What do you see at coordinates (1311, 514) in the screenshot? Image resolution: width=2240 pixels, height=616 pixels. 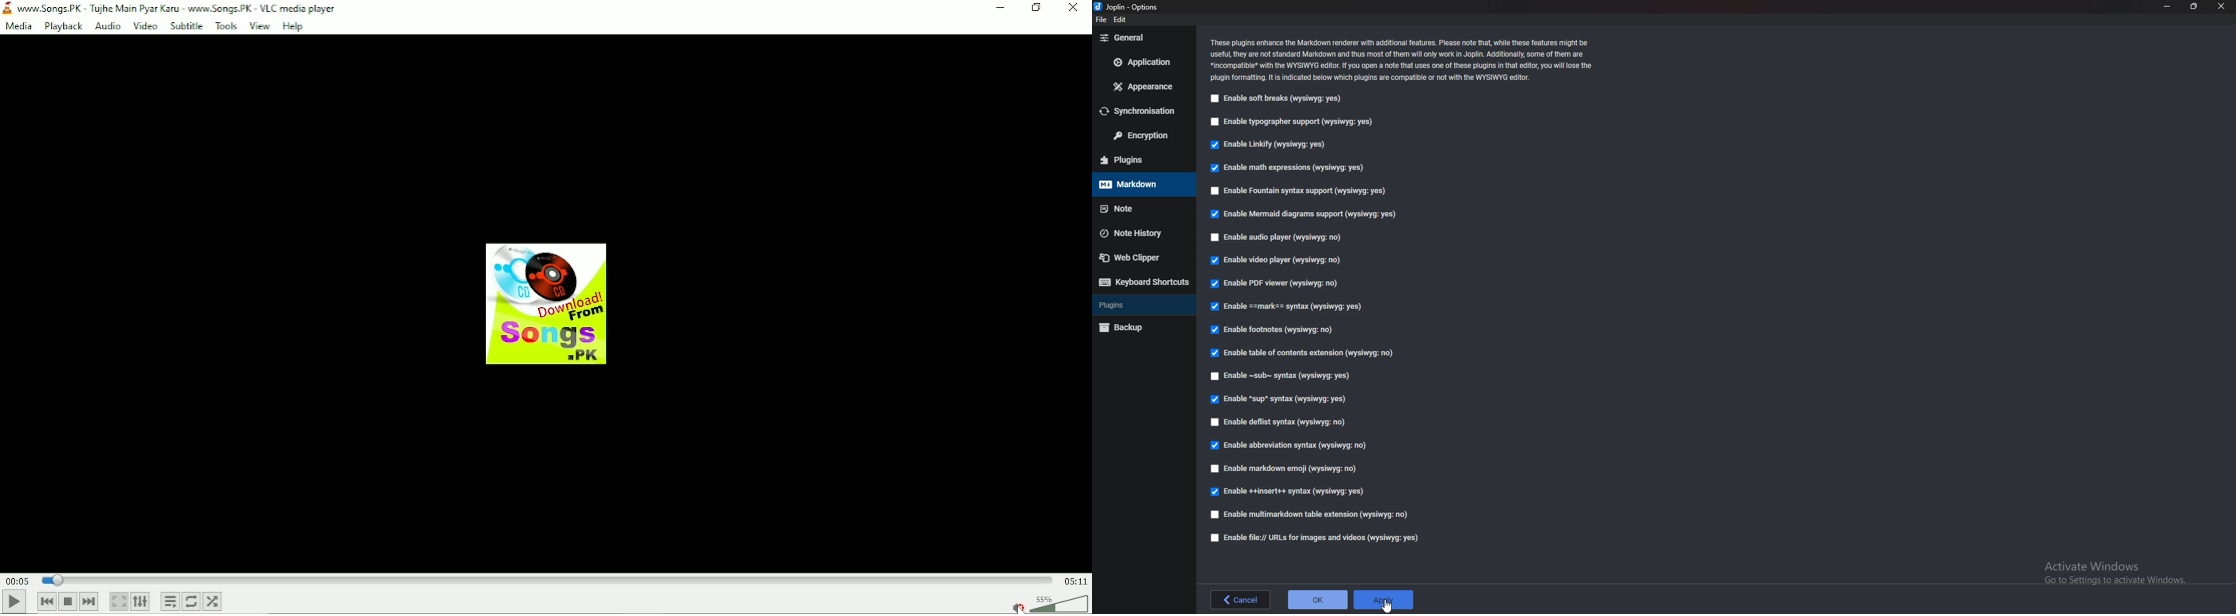 I see `enable multimarkdown table extension` at bounding box center [1311, 514].